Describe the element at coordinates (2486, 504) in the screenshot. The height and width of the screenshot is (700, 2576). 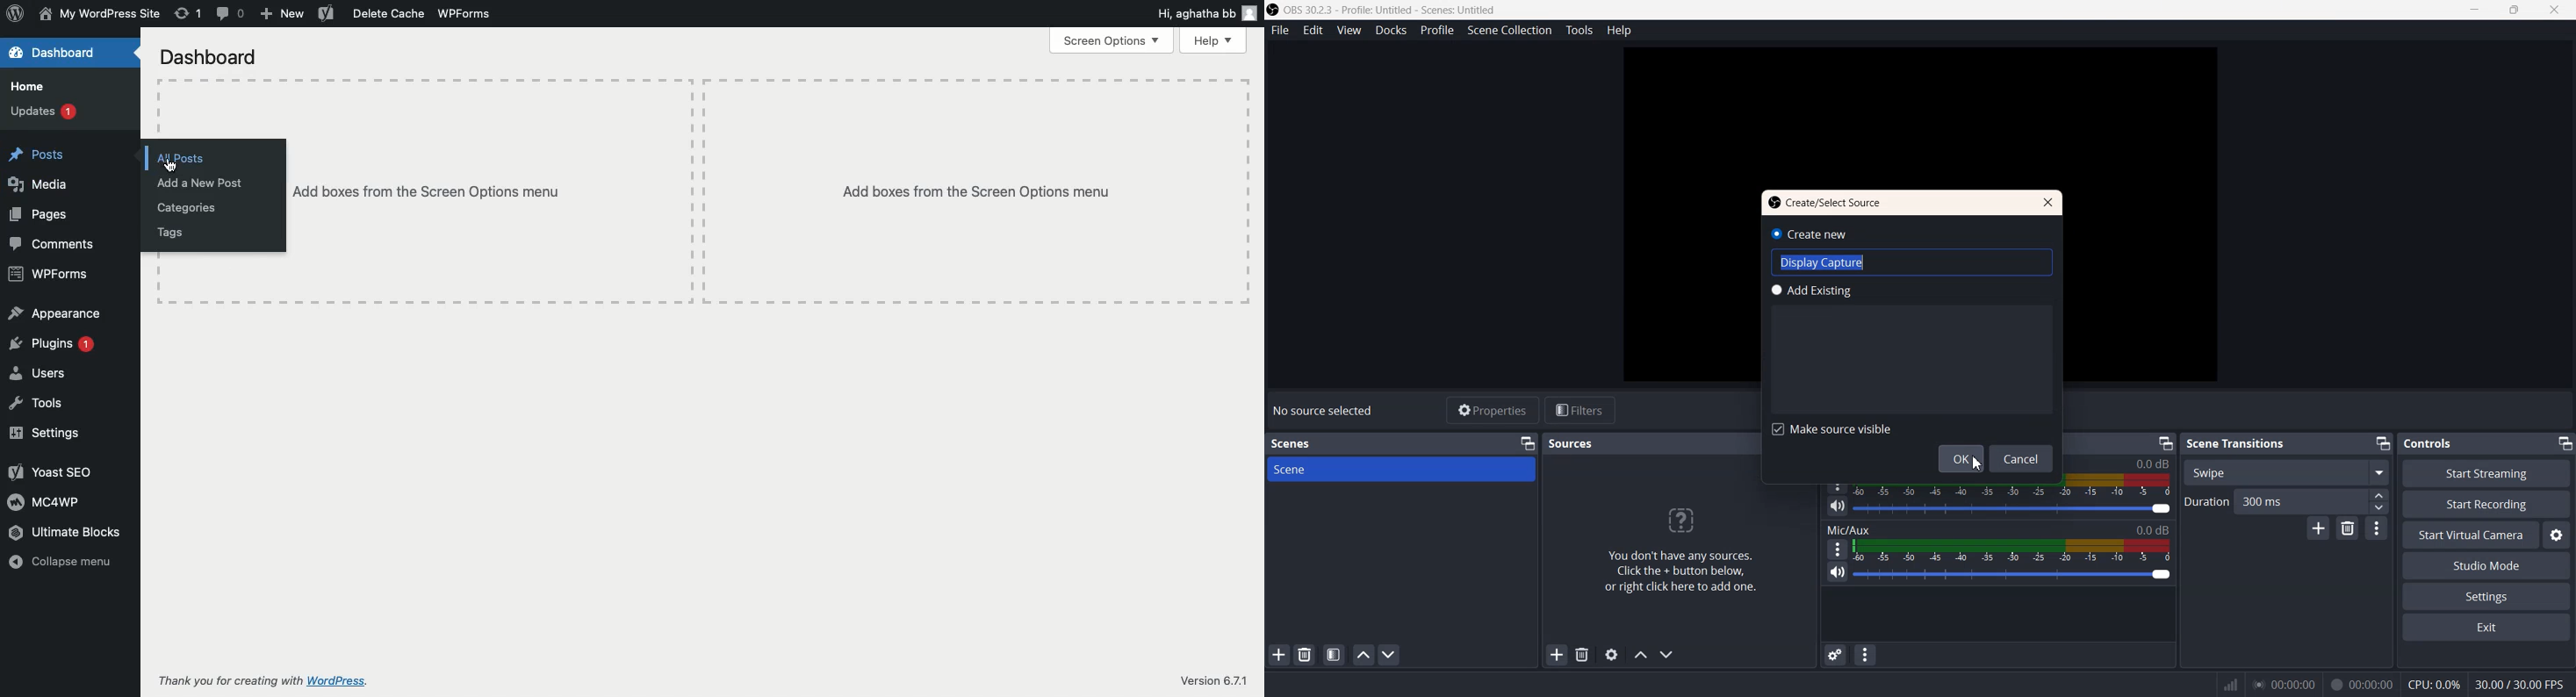
I see `Start Recording` at that location.